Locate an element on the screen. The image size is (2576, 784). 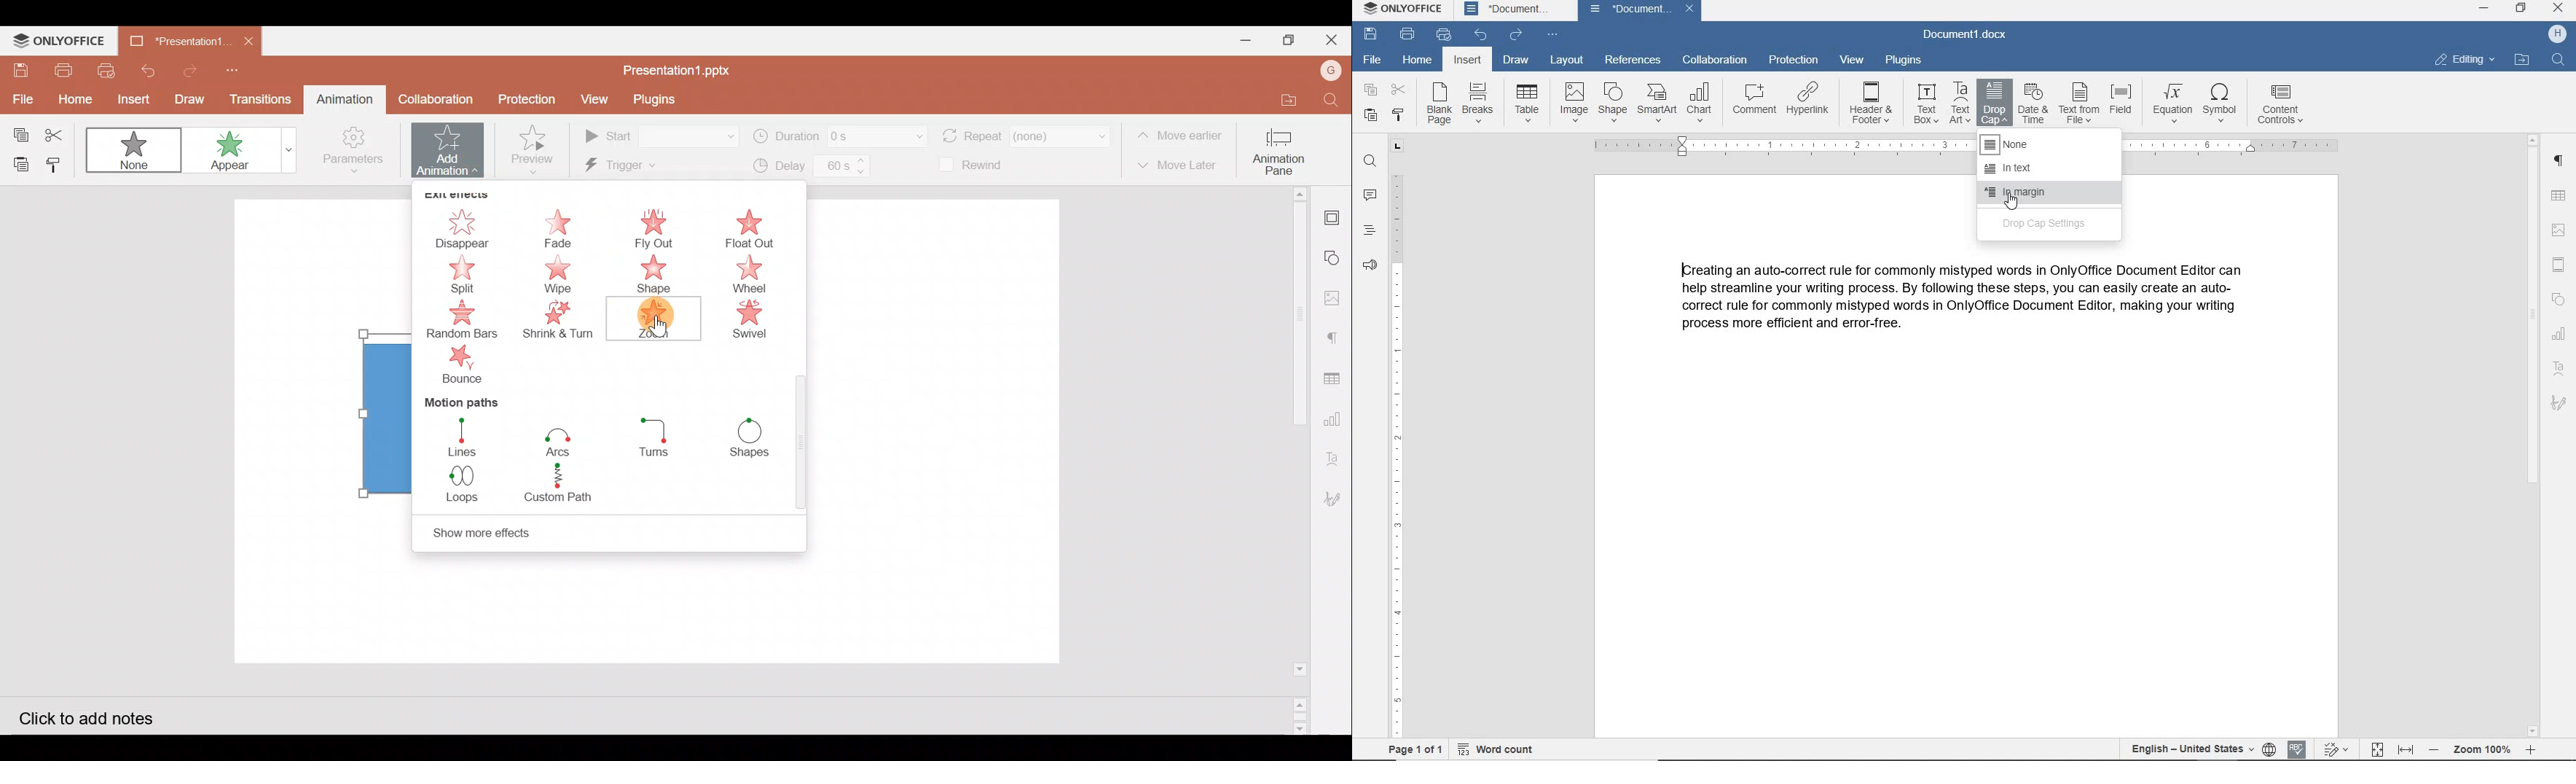
comment is located at coordinates (1756, 101).